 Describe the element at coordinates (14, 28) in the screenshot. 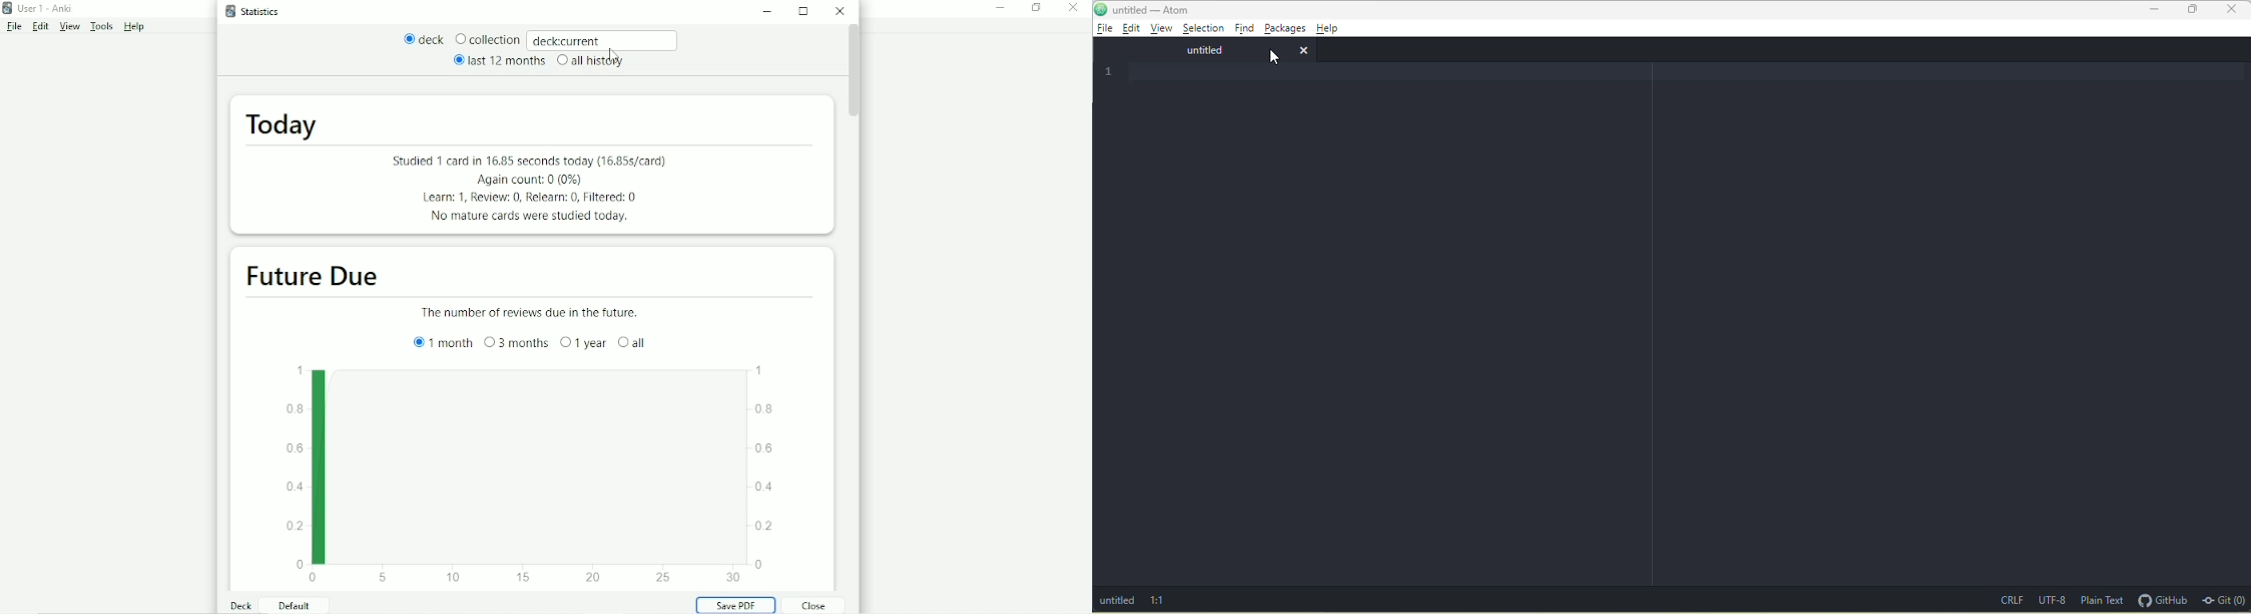

I see `File` at that location.